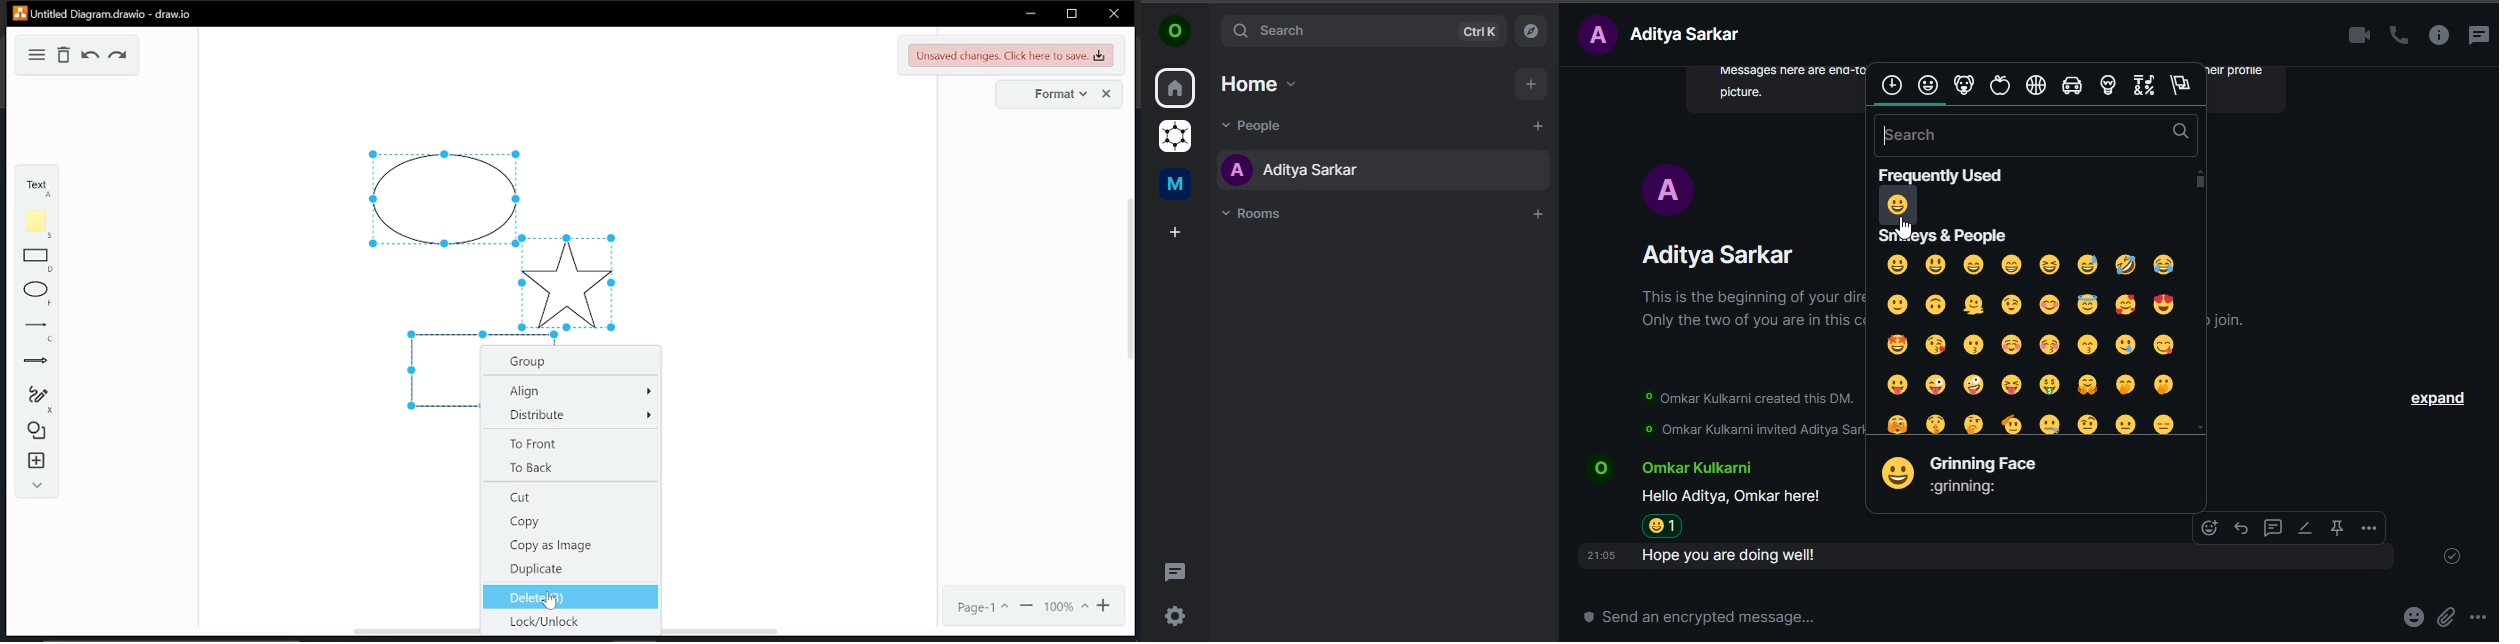  What do you see at coordinates (1734, 496) in the screenshot?
I see `Hello Aditya, Omkar here!` at bounding box center [1734, 496].